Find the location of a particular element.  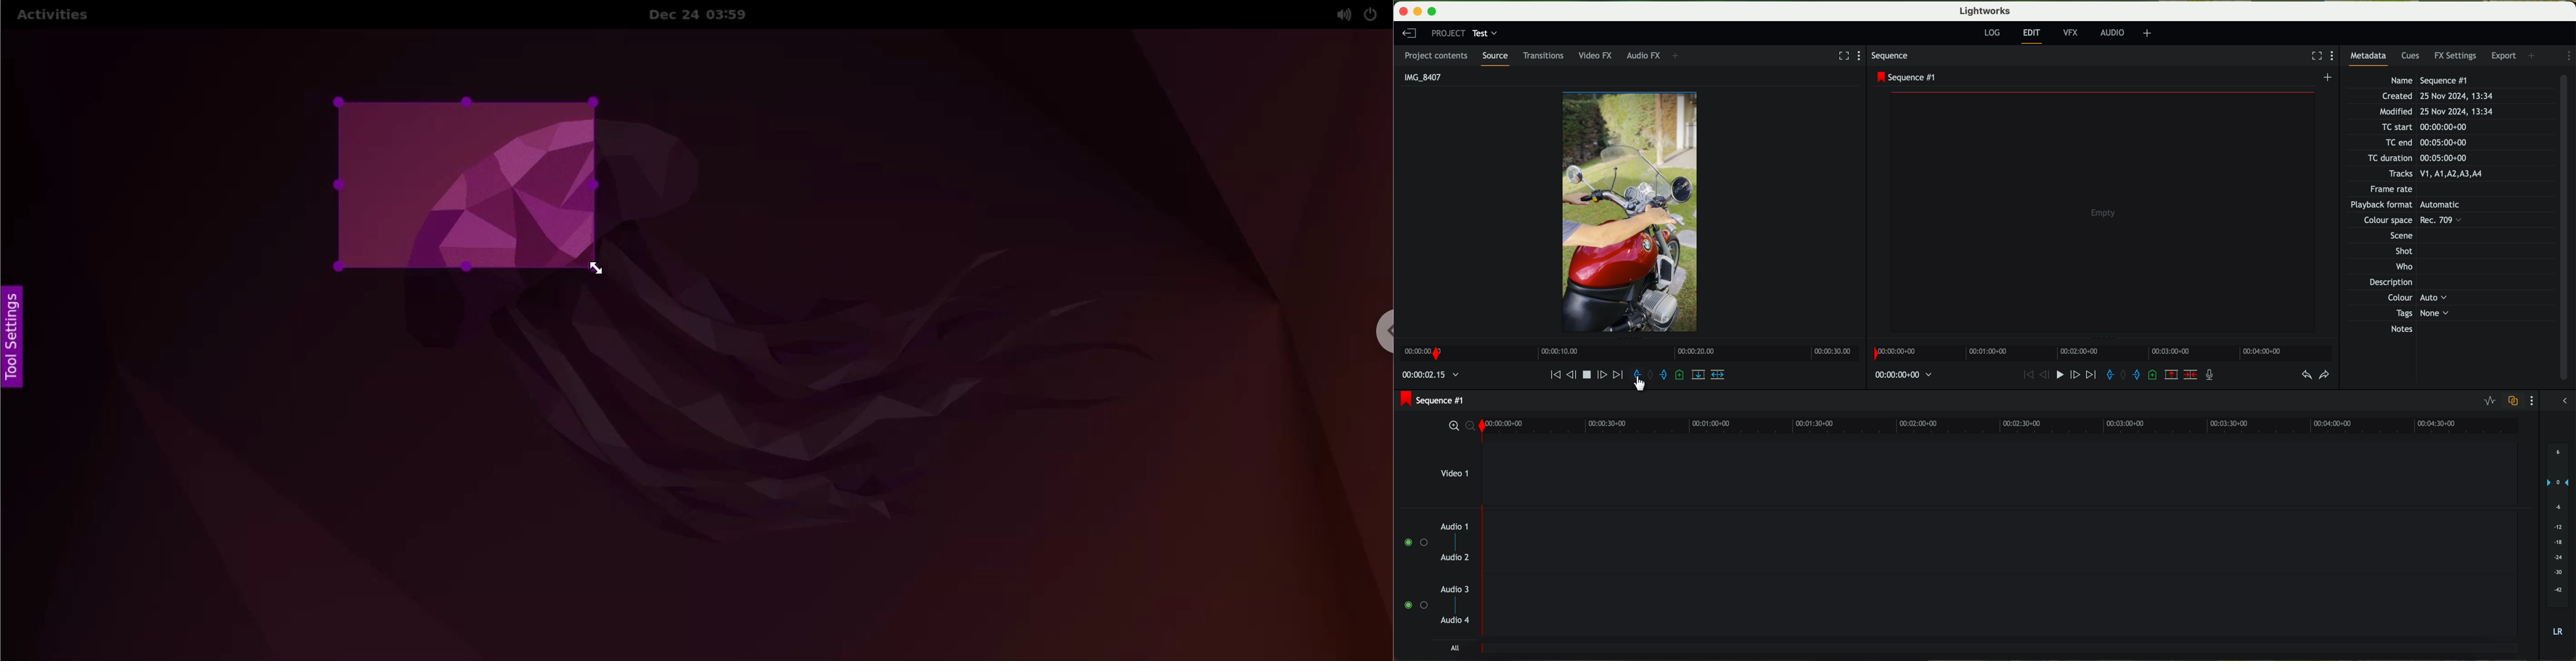

move backward is located at coordinates (1550, 375).